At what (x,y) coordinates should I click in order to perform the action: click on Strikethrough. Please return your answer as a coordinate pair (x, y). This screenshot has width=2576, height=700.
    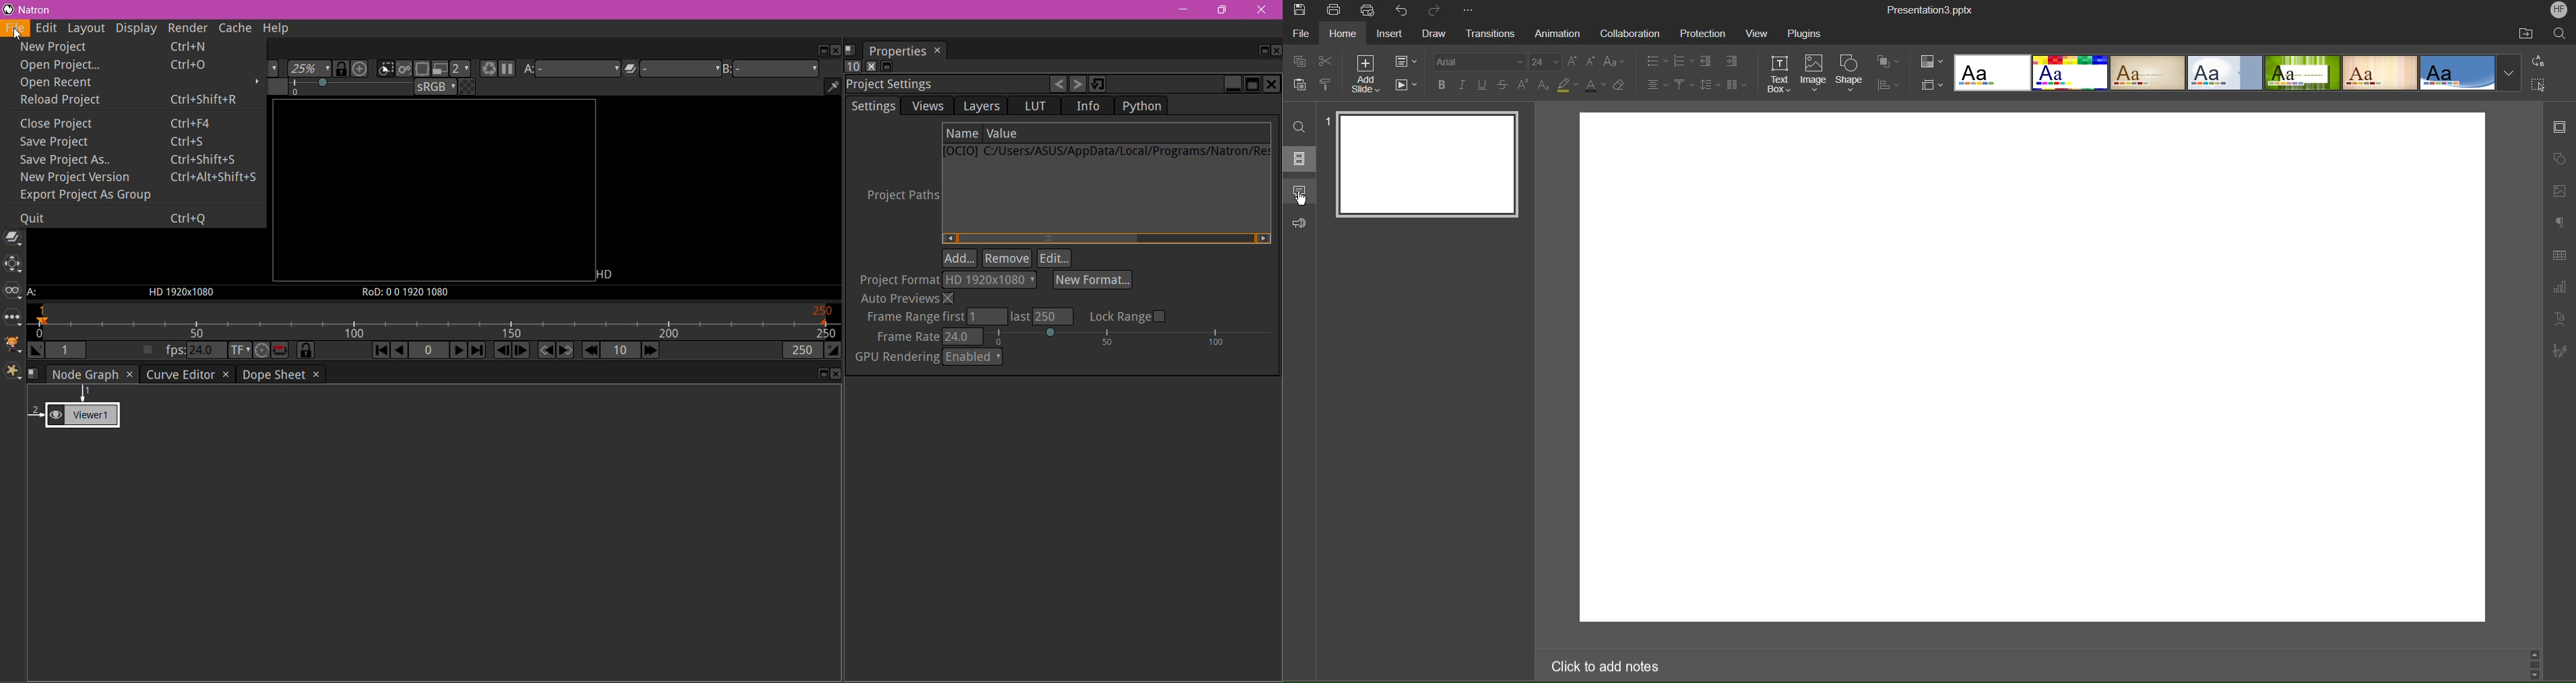
    Looking at the image, I should click on (1504, 86).